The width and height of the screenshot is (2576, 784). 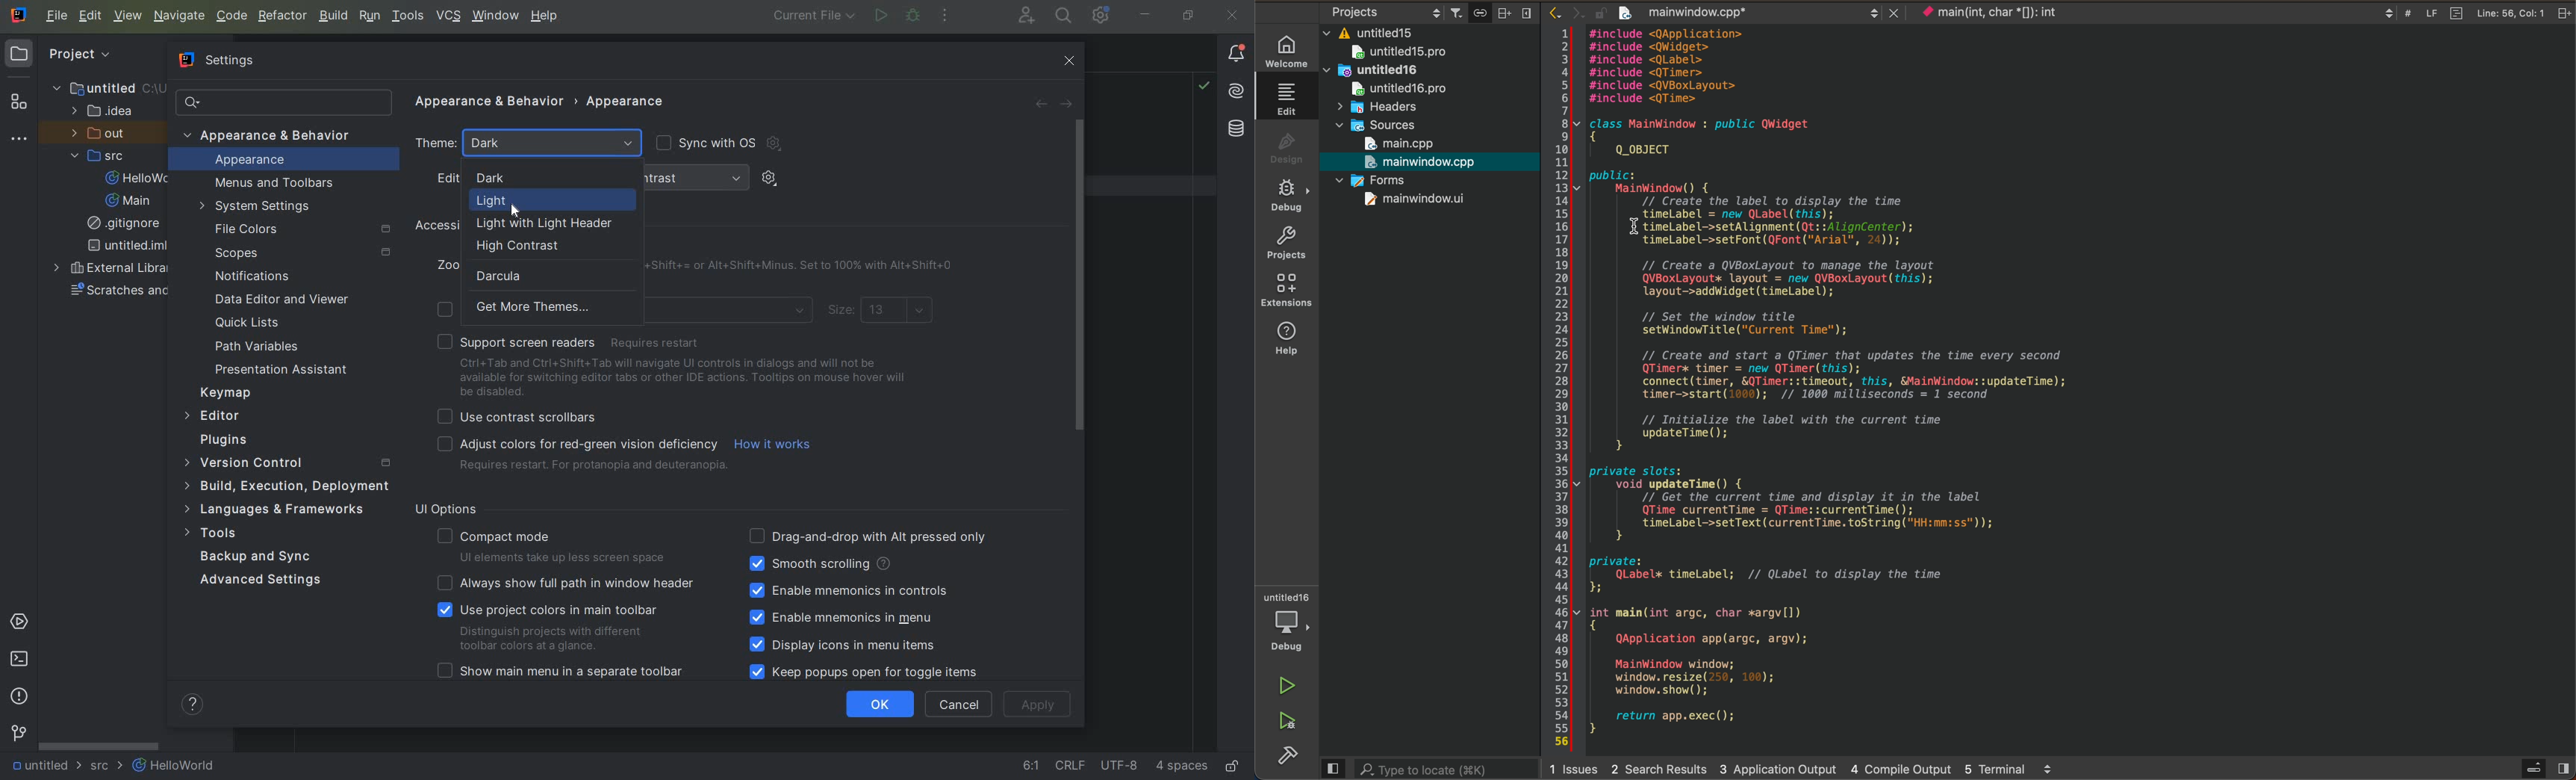 I want to click on headers, so click(x=1376, y=109).